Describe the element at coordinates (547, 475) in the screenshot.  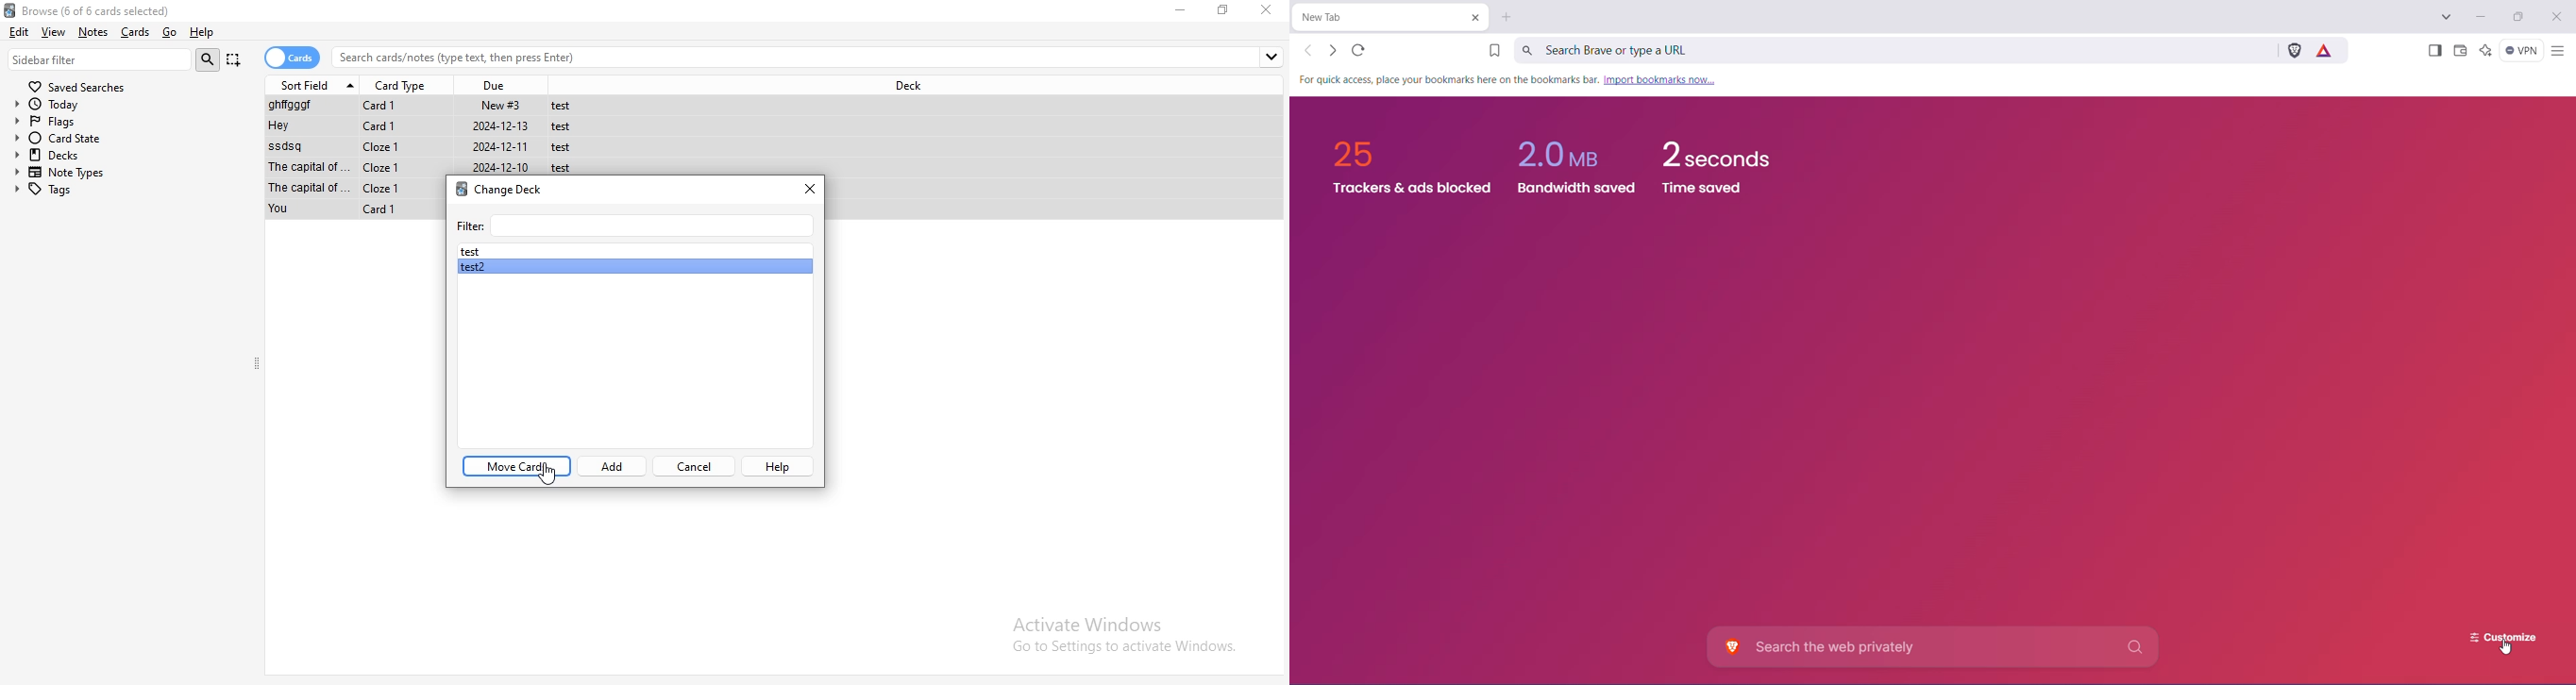
I see `Cursor` at that location.